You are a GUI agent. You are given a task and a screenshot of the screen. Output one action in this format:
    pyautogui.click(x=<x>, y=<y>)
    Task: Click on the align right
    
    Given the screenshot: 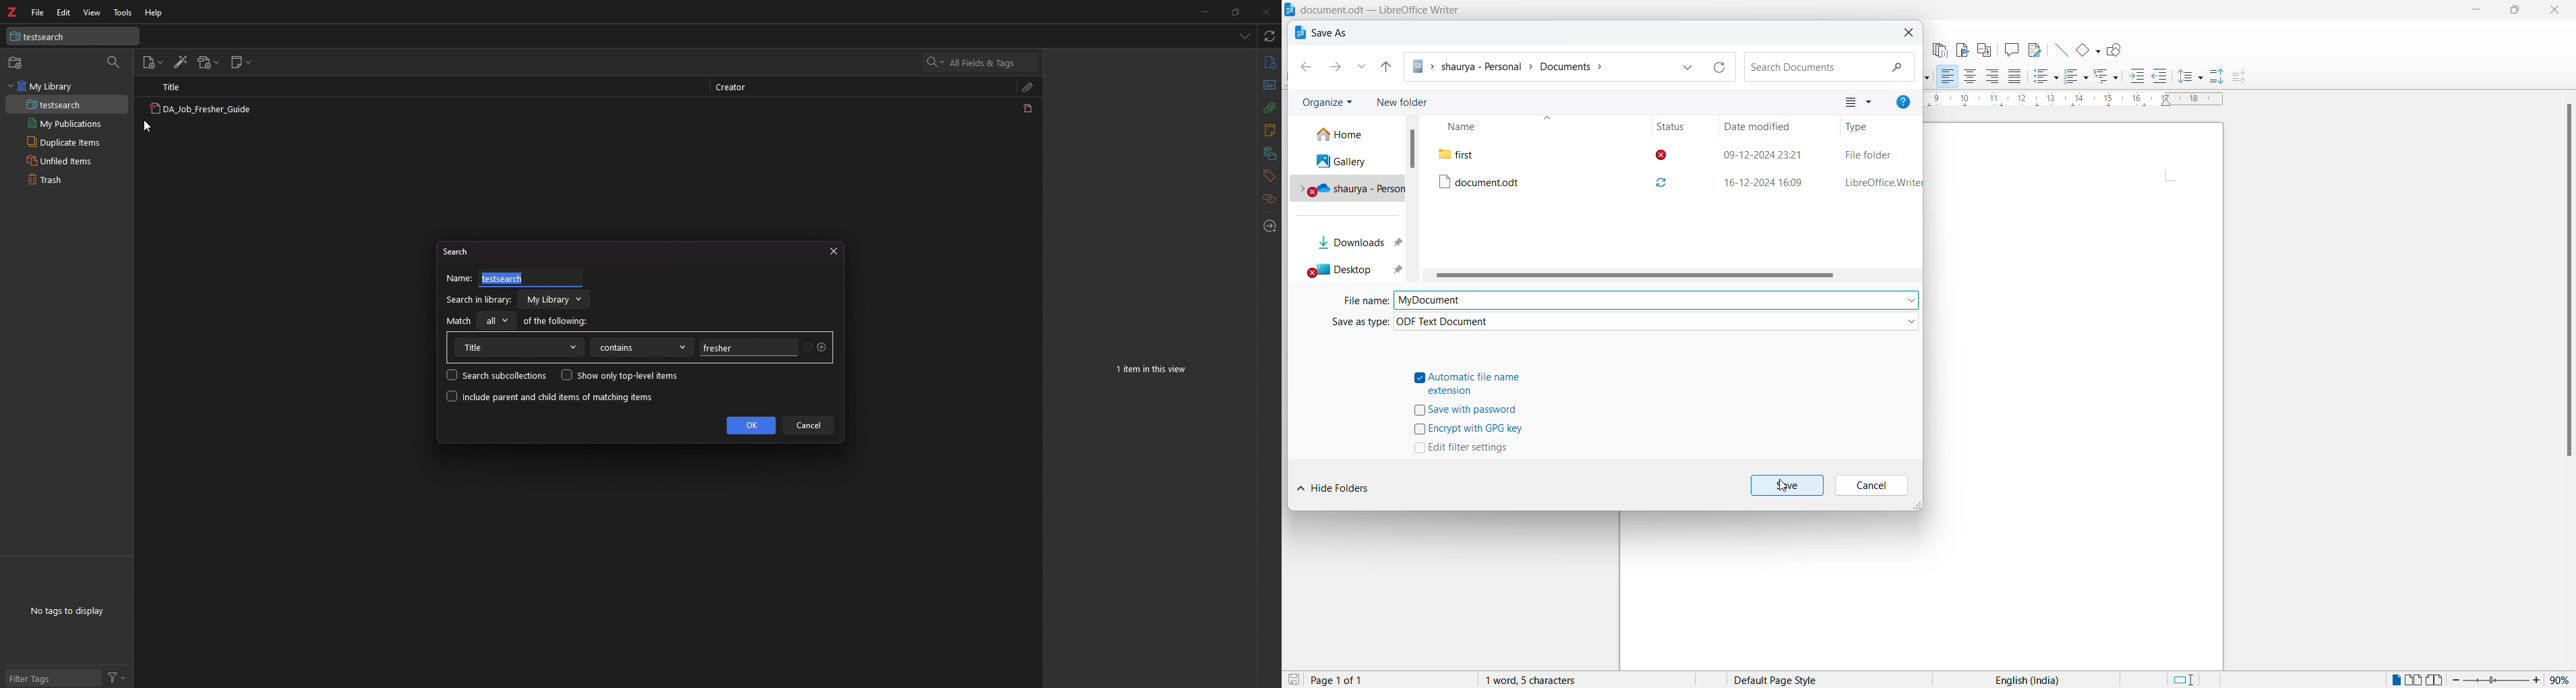 What is the action you would take?
    pyautogui.click(x=1993, y=76)
    